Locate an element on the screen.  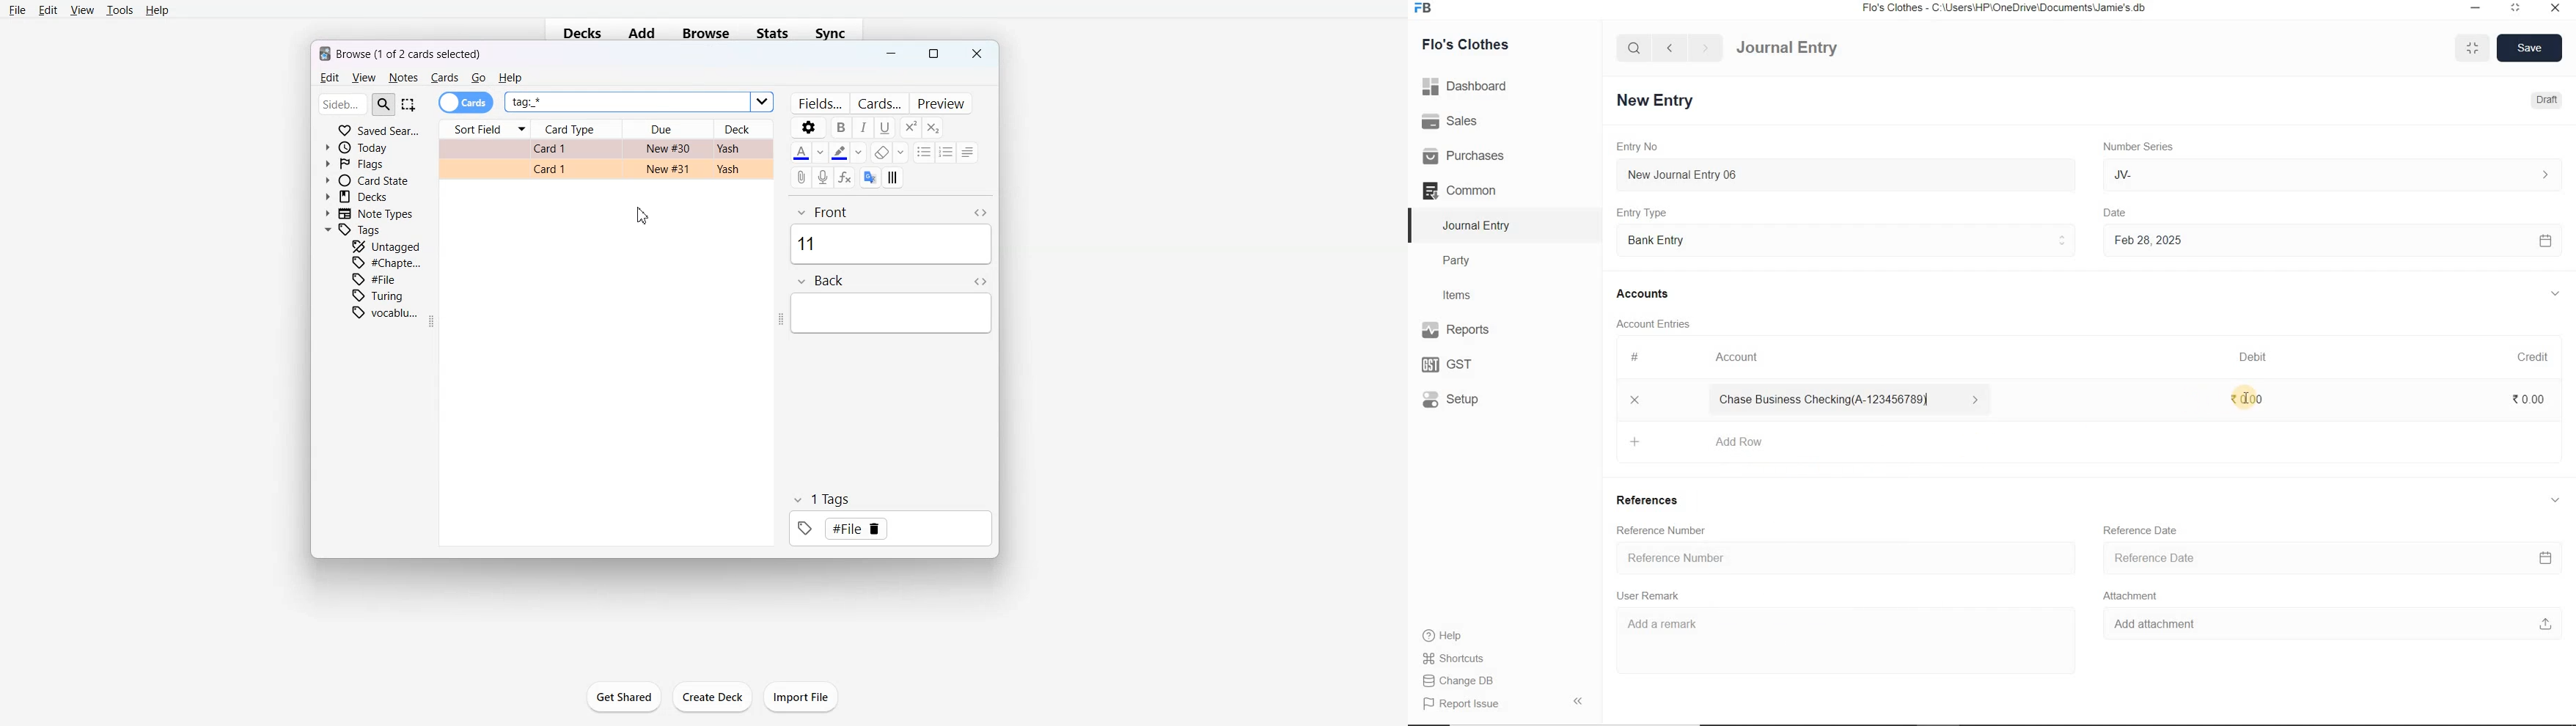
Equation is located at coordinates (845, 177).